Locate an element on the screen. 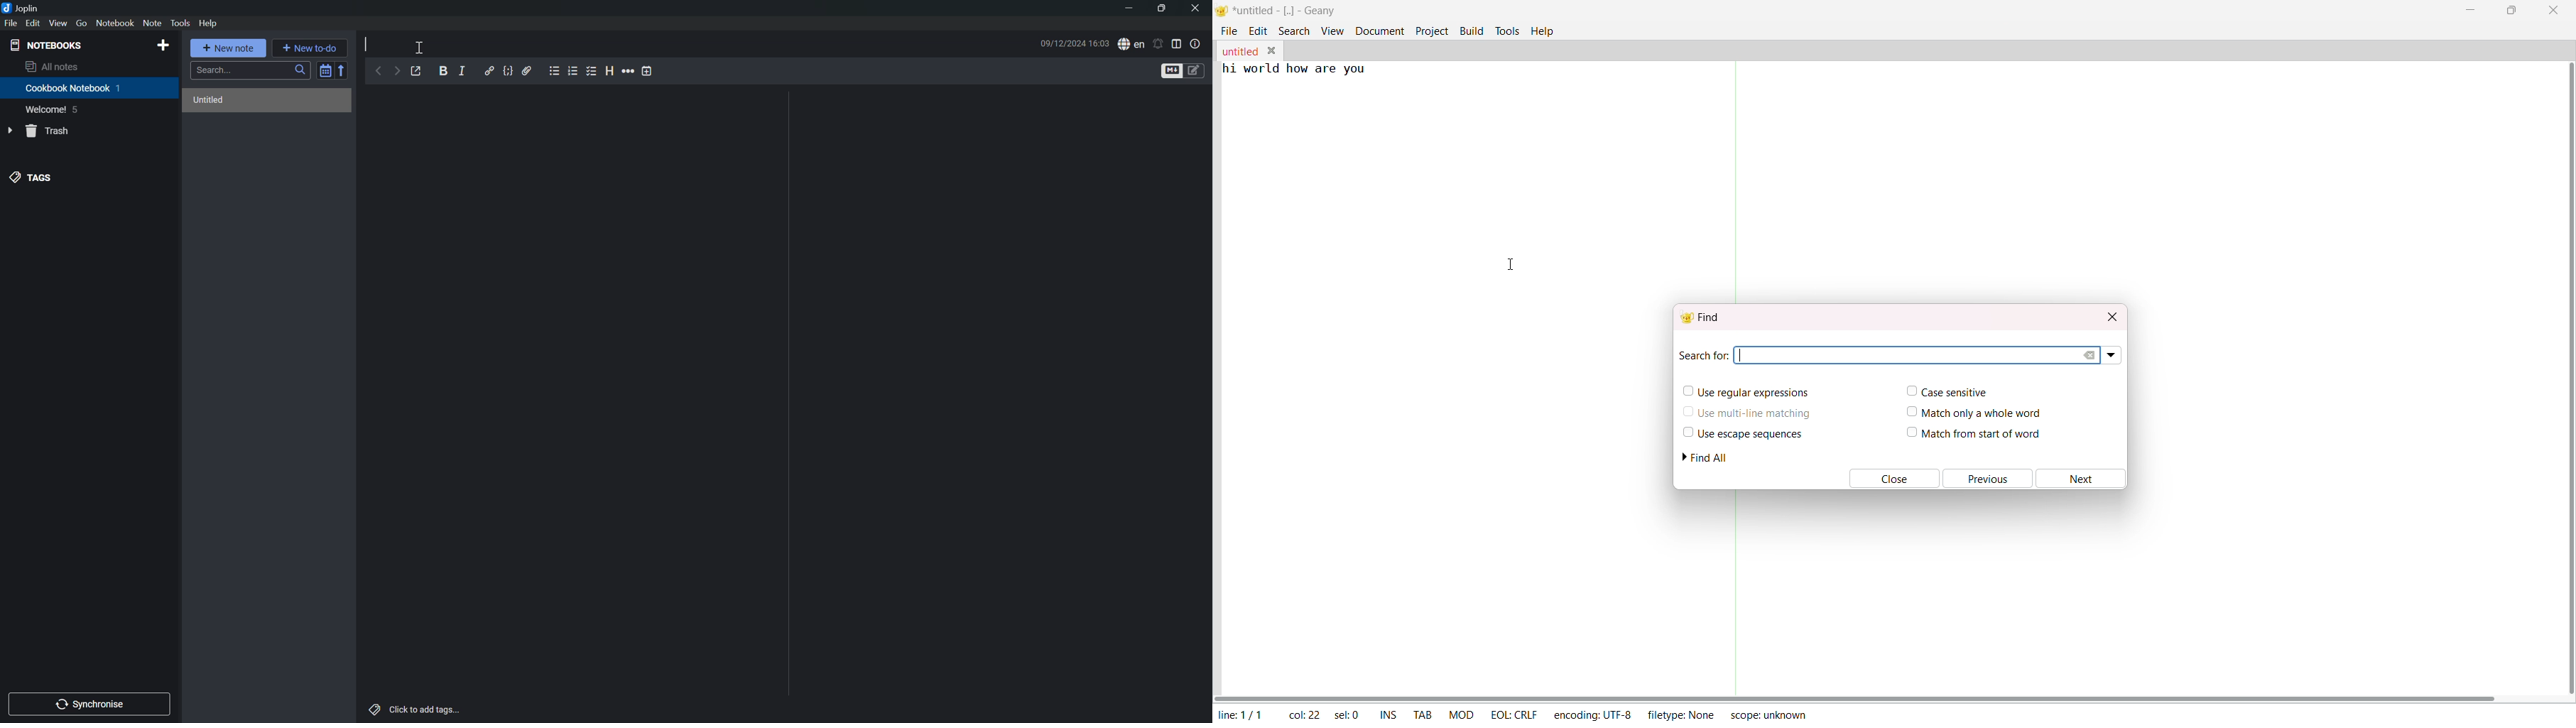 This screenshot has height=728, width=2576. Set alarm is located at coordinates (1161, 43).